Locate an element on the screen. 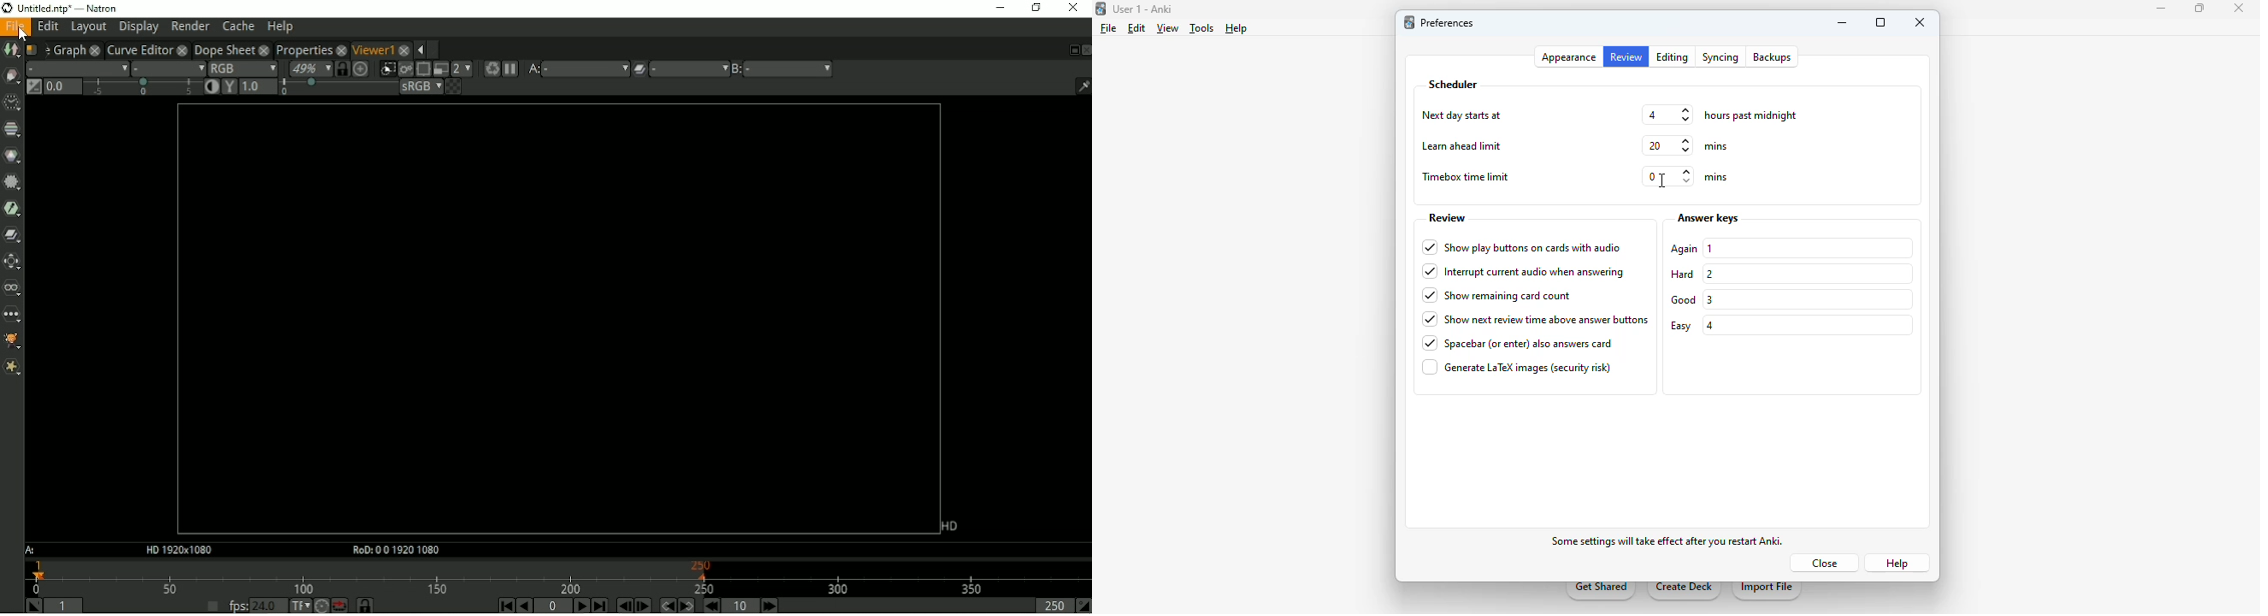 The height and width of the screenshot is (616, 2268). again is located at coordinates (1685, 249).